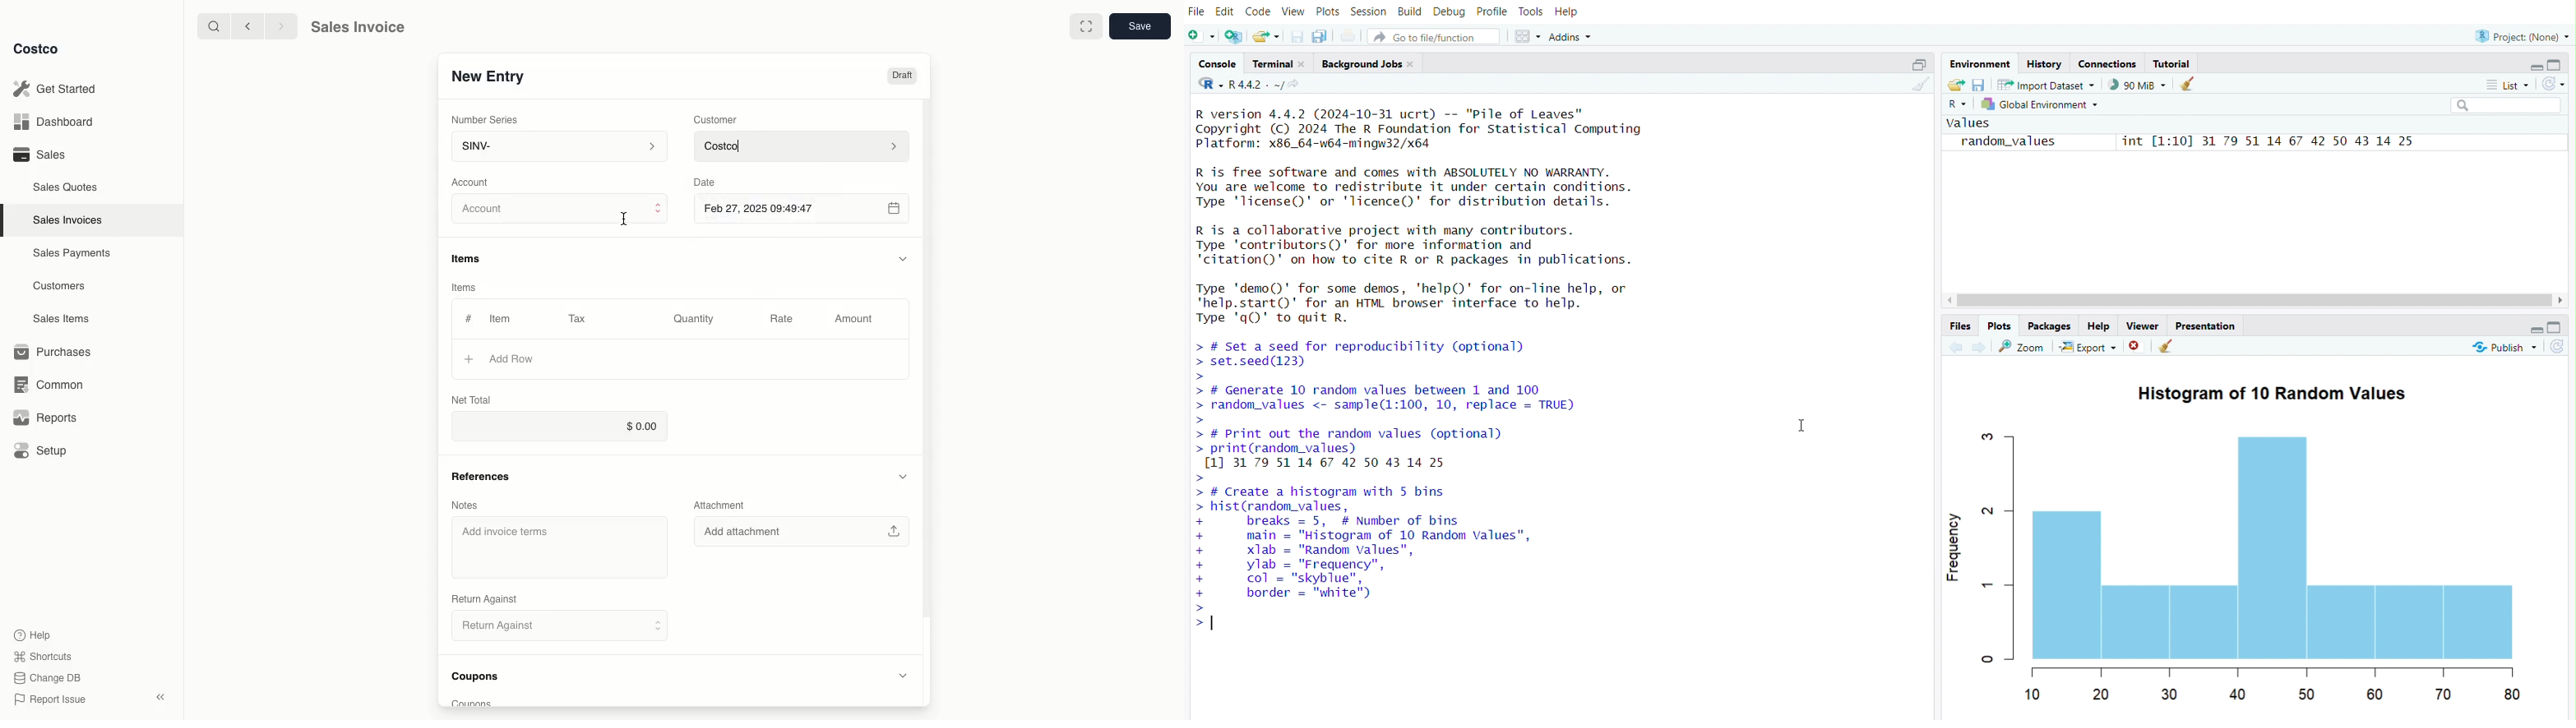 This screenshot has height=728, width=2576. What do you see at coordinates (2001, 326) in the screenshot?
I see `plots` at bounding box center [2001, 326].